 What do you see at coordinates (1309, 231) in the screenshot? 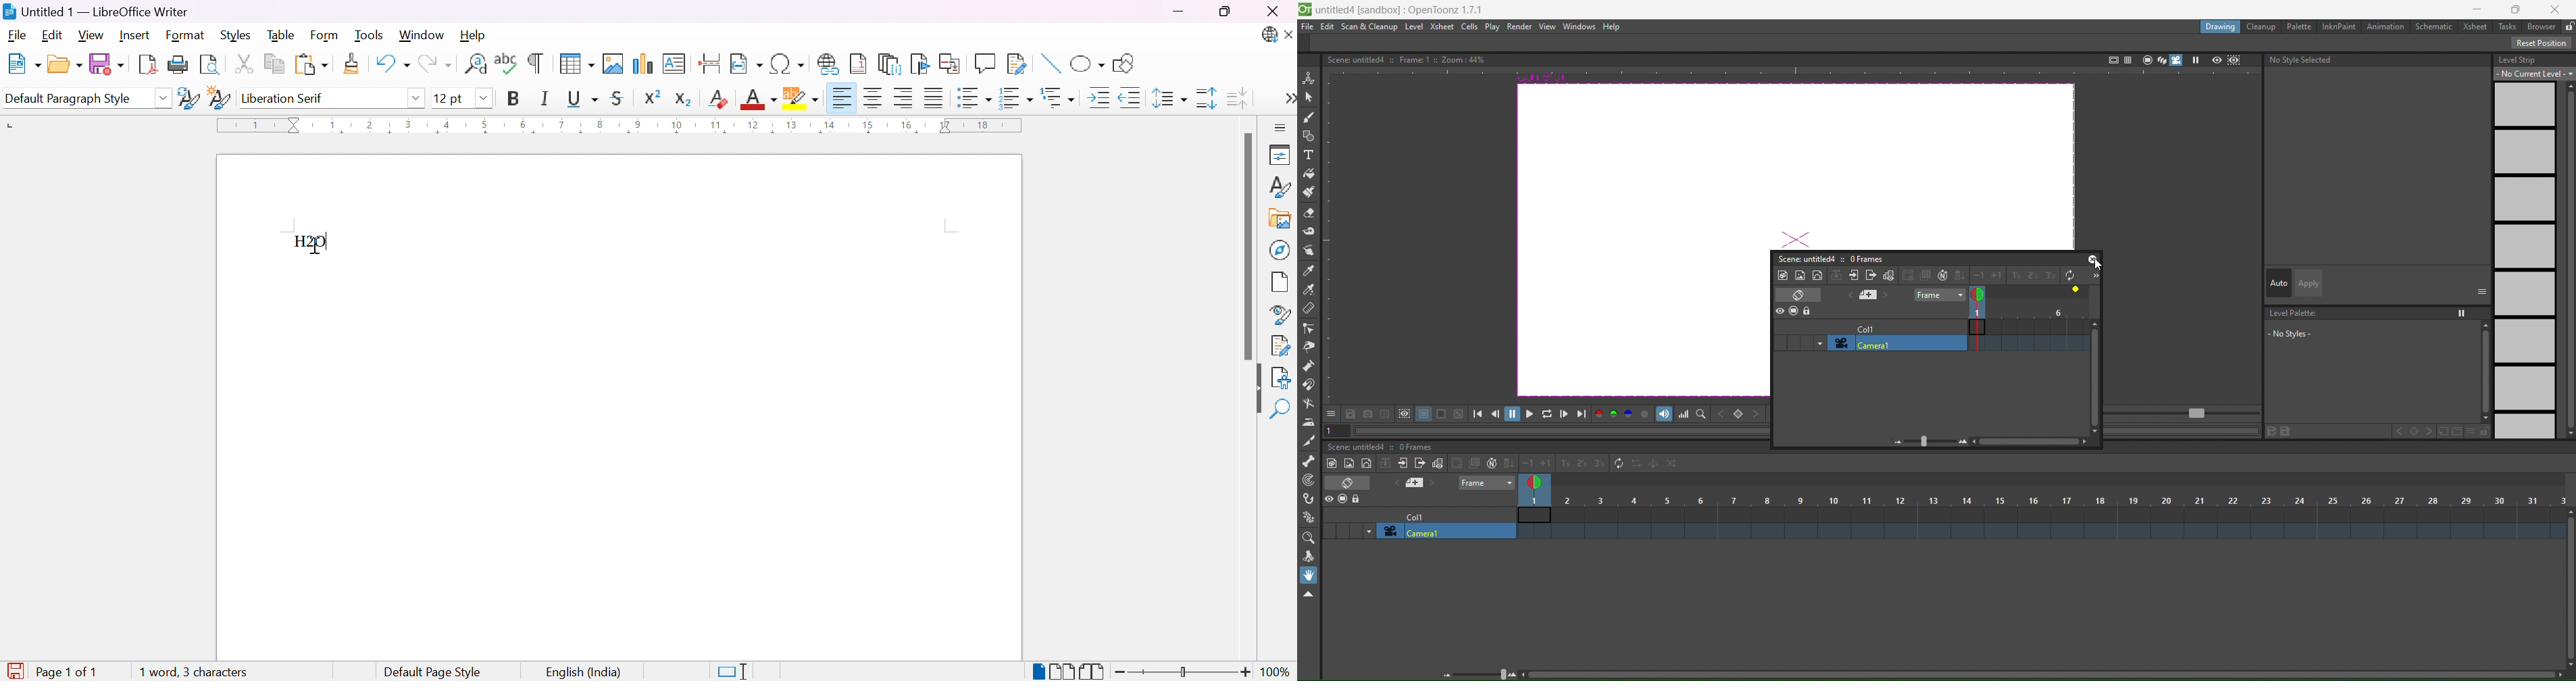
I see `tape tool` at bounding box center [1309, 231].